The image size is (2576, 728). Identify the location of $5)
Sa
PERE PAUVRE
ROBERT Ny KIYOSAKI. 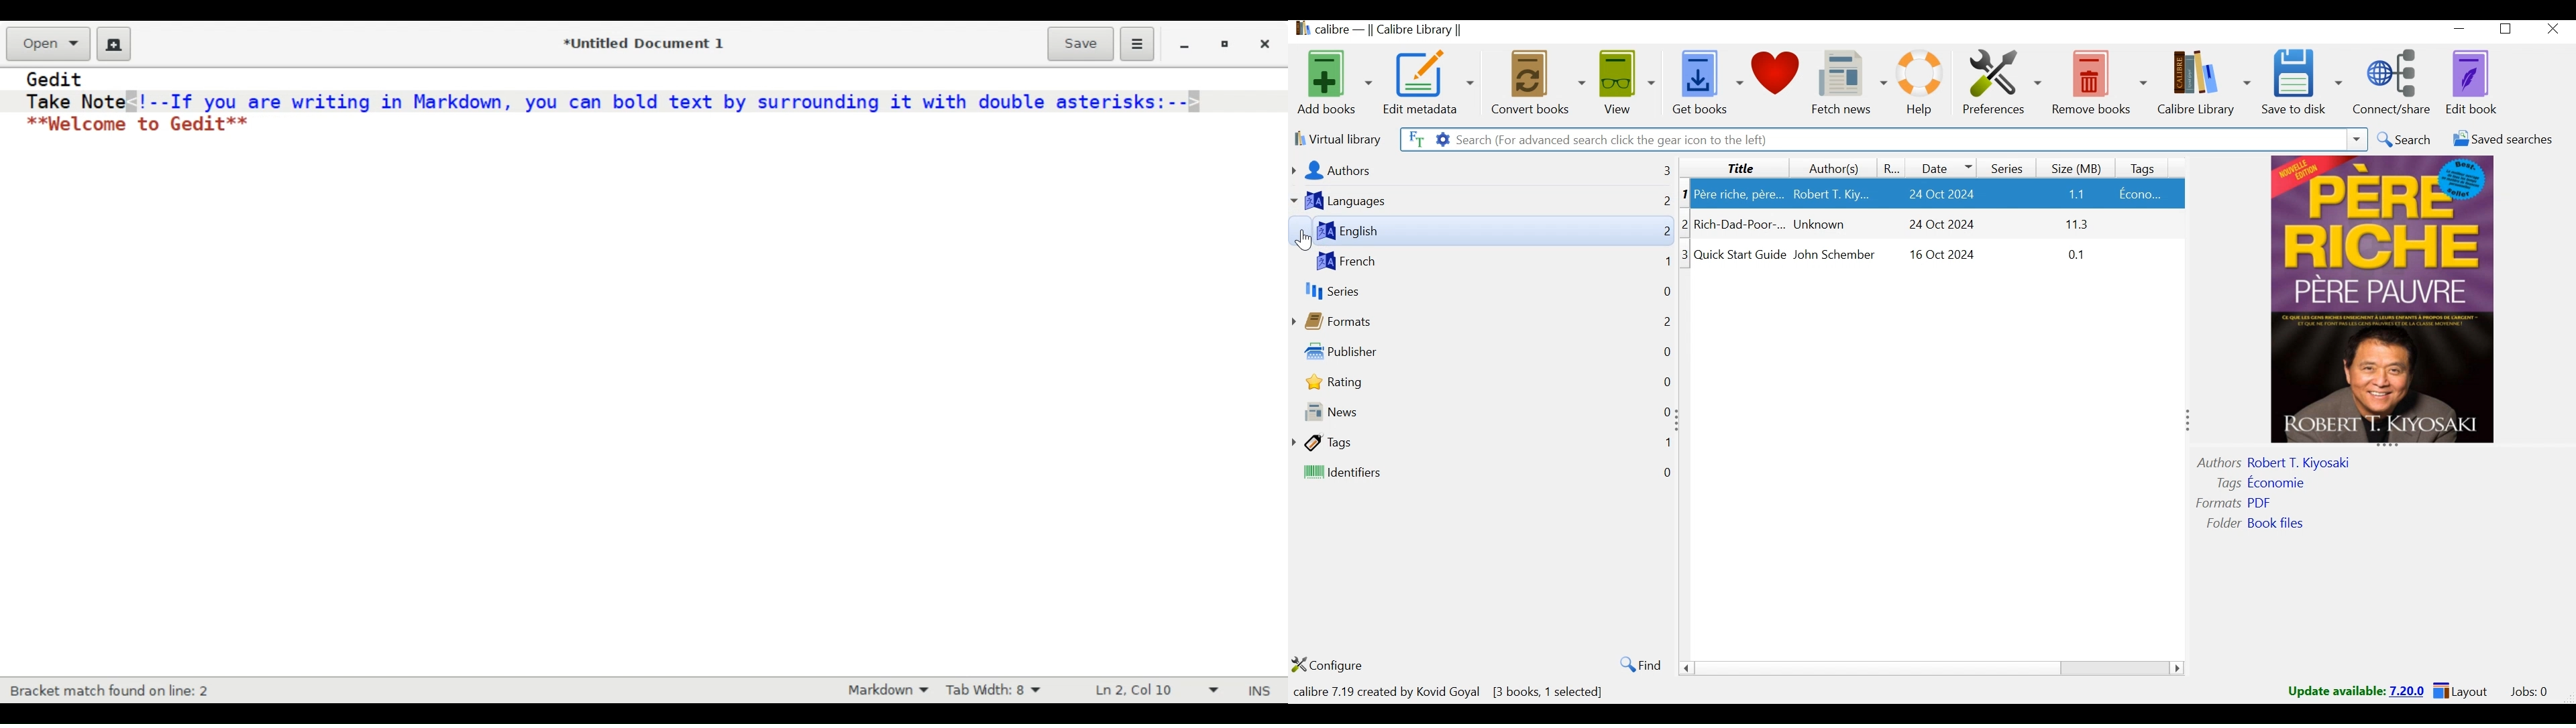
(2388, 303).